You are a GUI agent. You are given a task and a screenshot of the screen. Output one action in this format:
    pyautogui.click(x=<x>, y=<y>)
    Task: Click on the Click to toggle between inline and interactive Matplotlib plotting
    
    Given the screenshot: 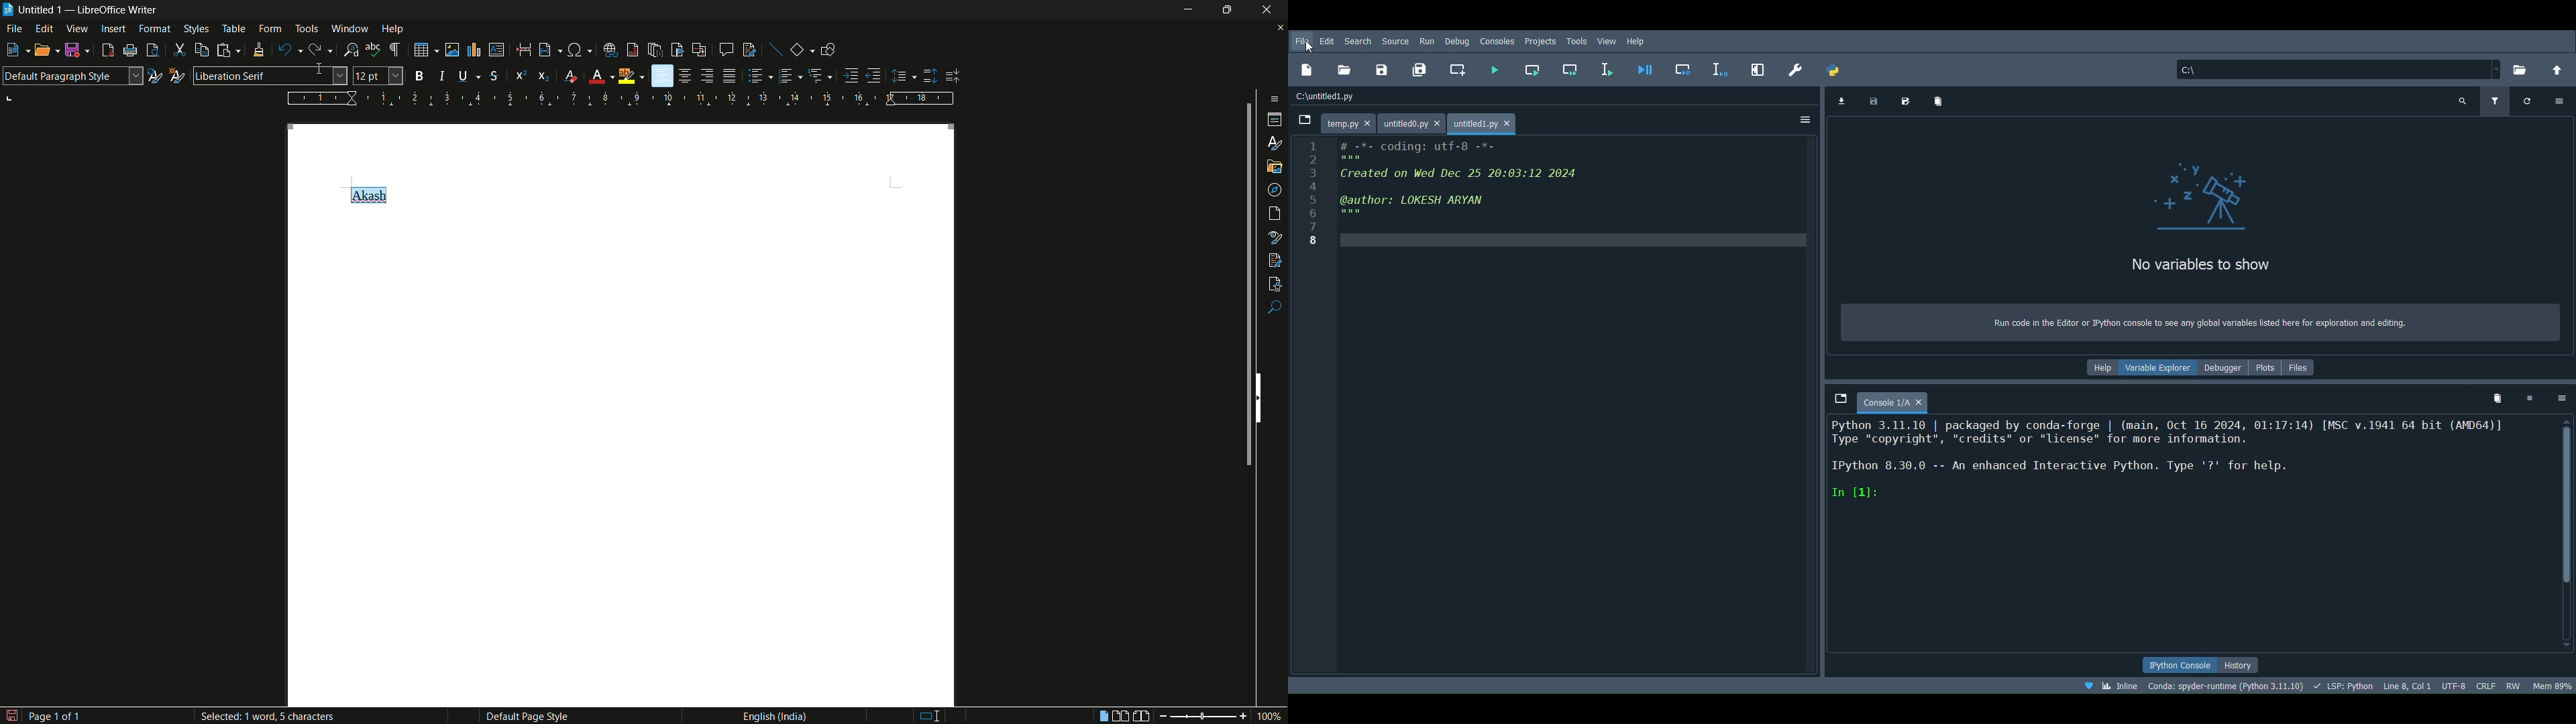 What is the action you would take?
    pyautogui.click(x=2110, y=686)
    